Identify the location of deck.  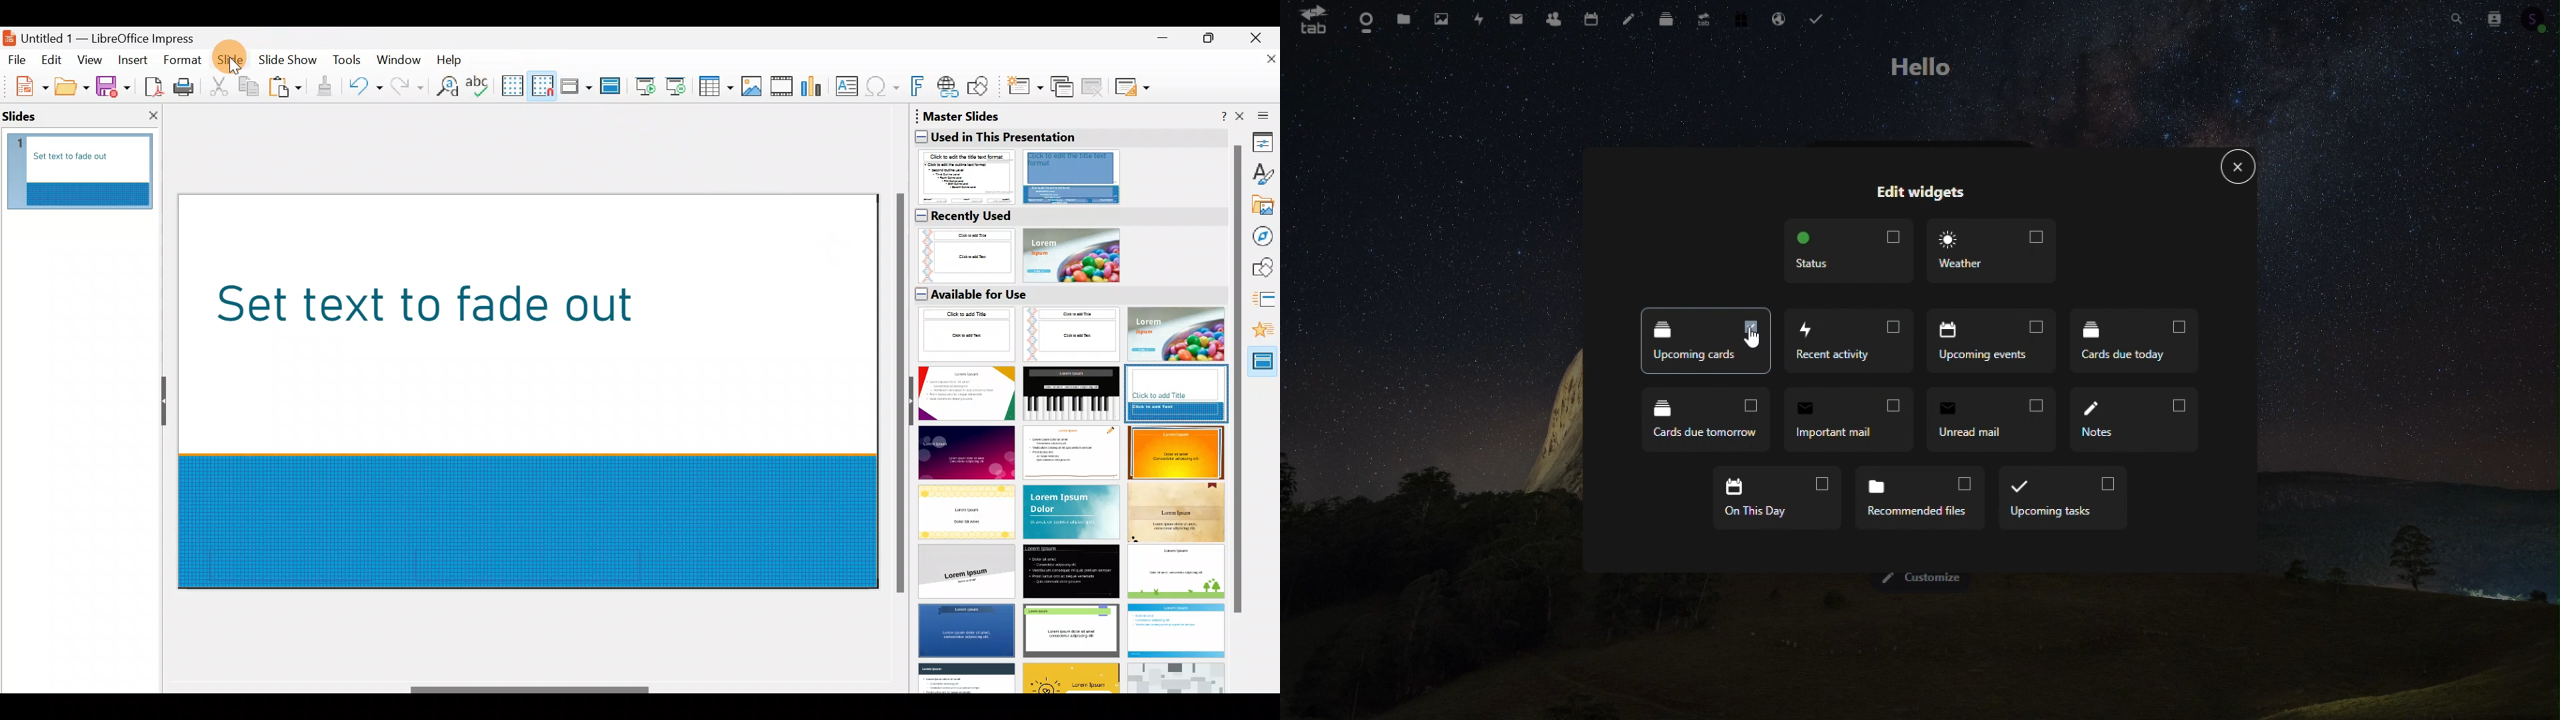
(1662, 19).